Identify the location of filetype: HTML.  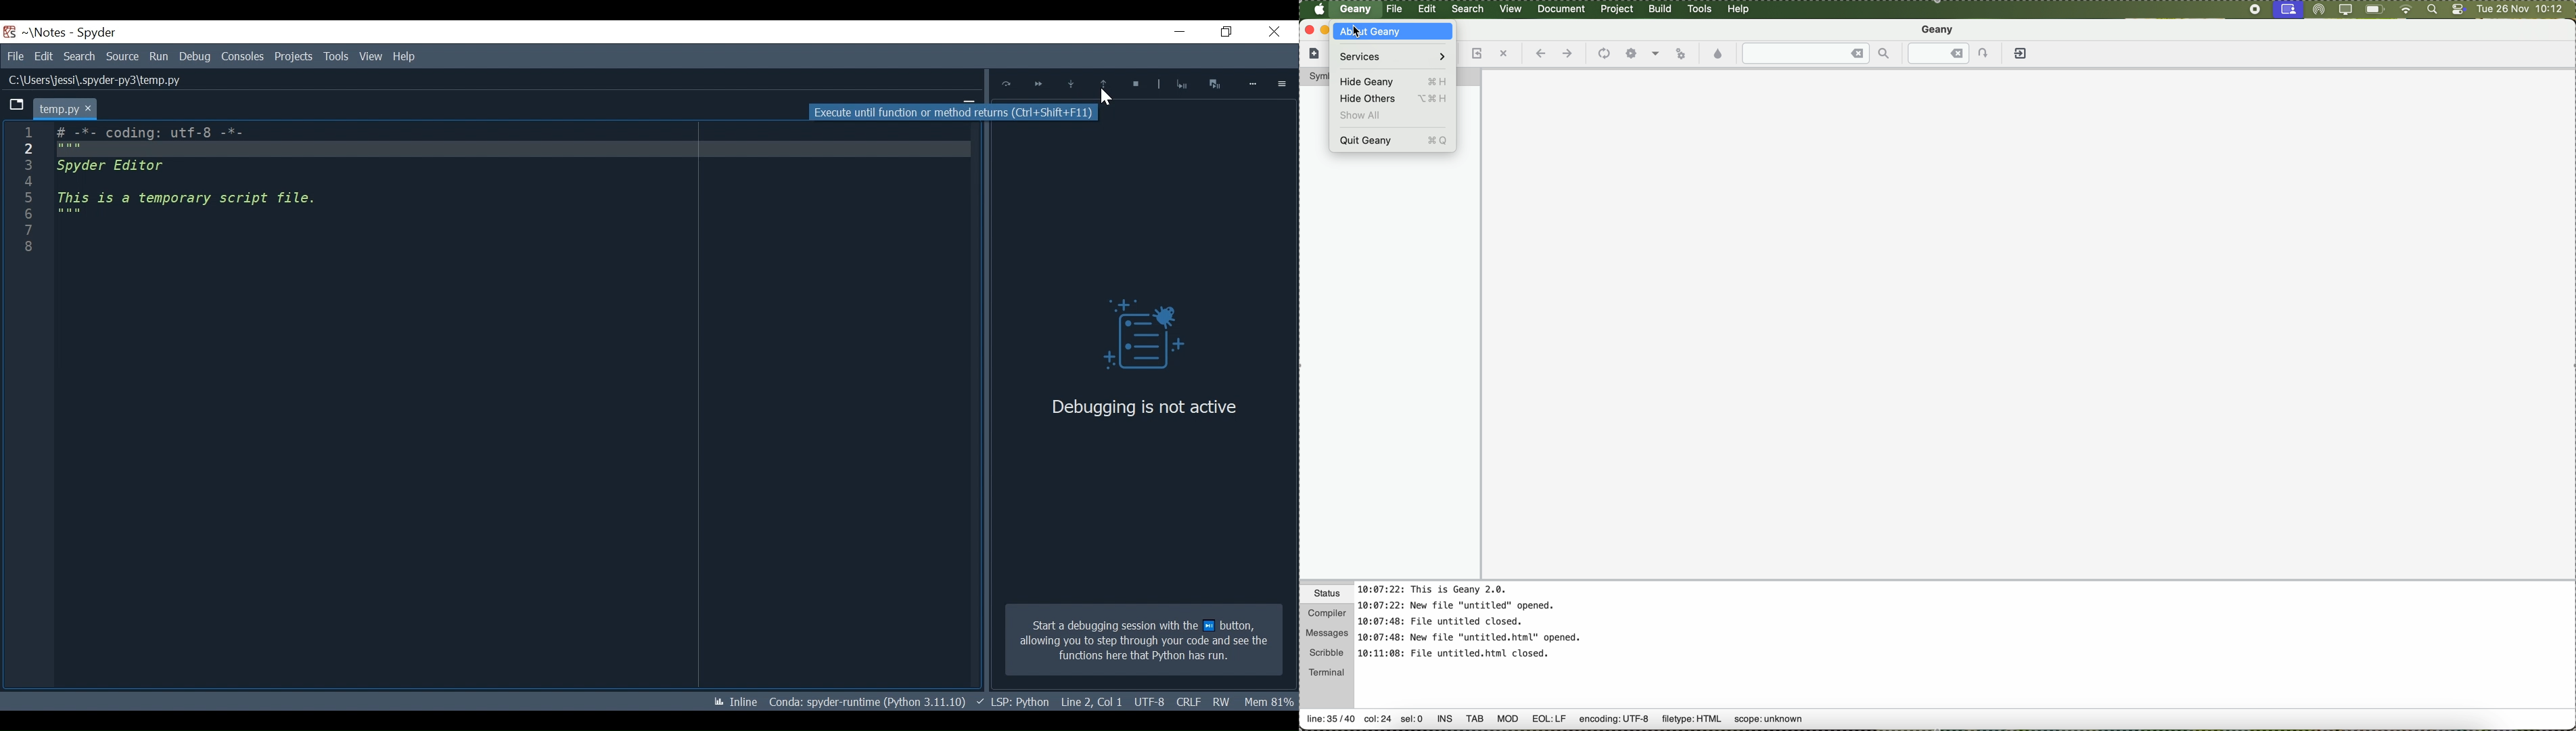
(1691, 720).